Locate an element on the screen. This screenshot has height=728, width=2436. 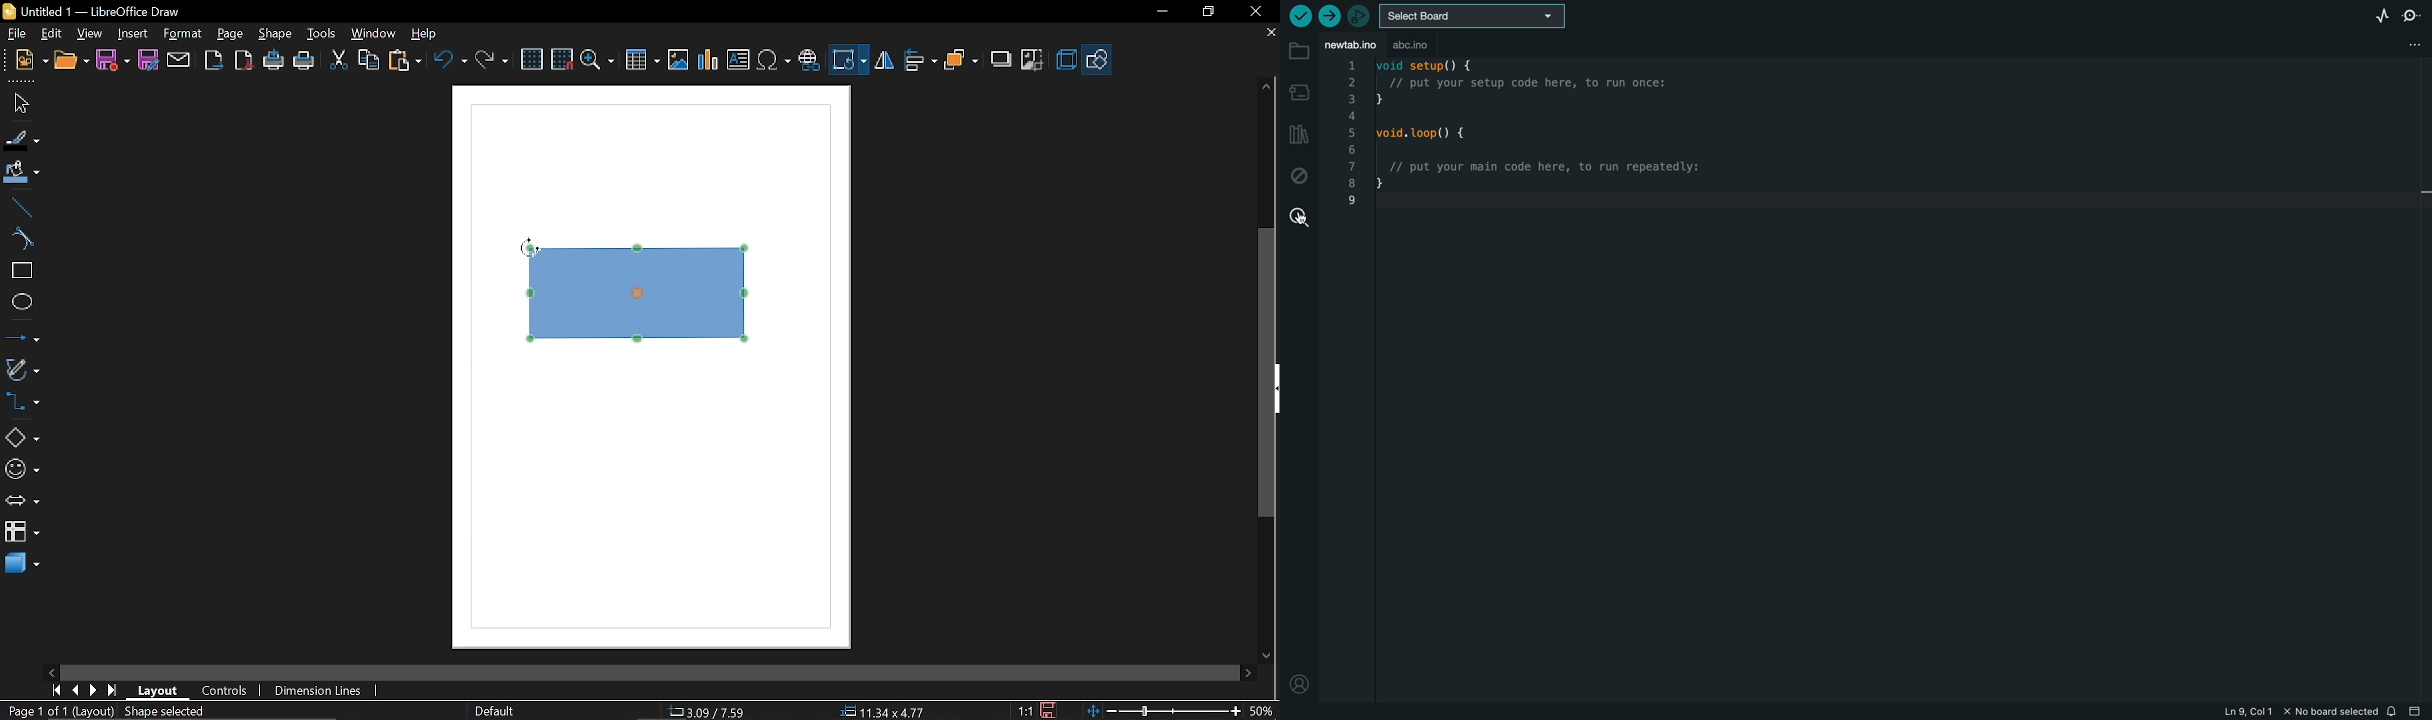
print is located at coordinates (305, 62).